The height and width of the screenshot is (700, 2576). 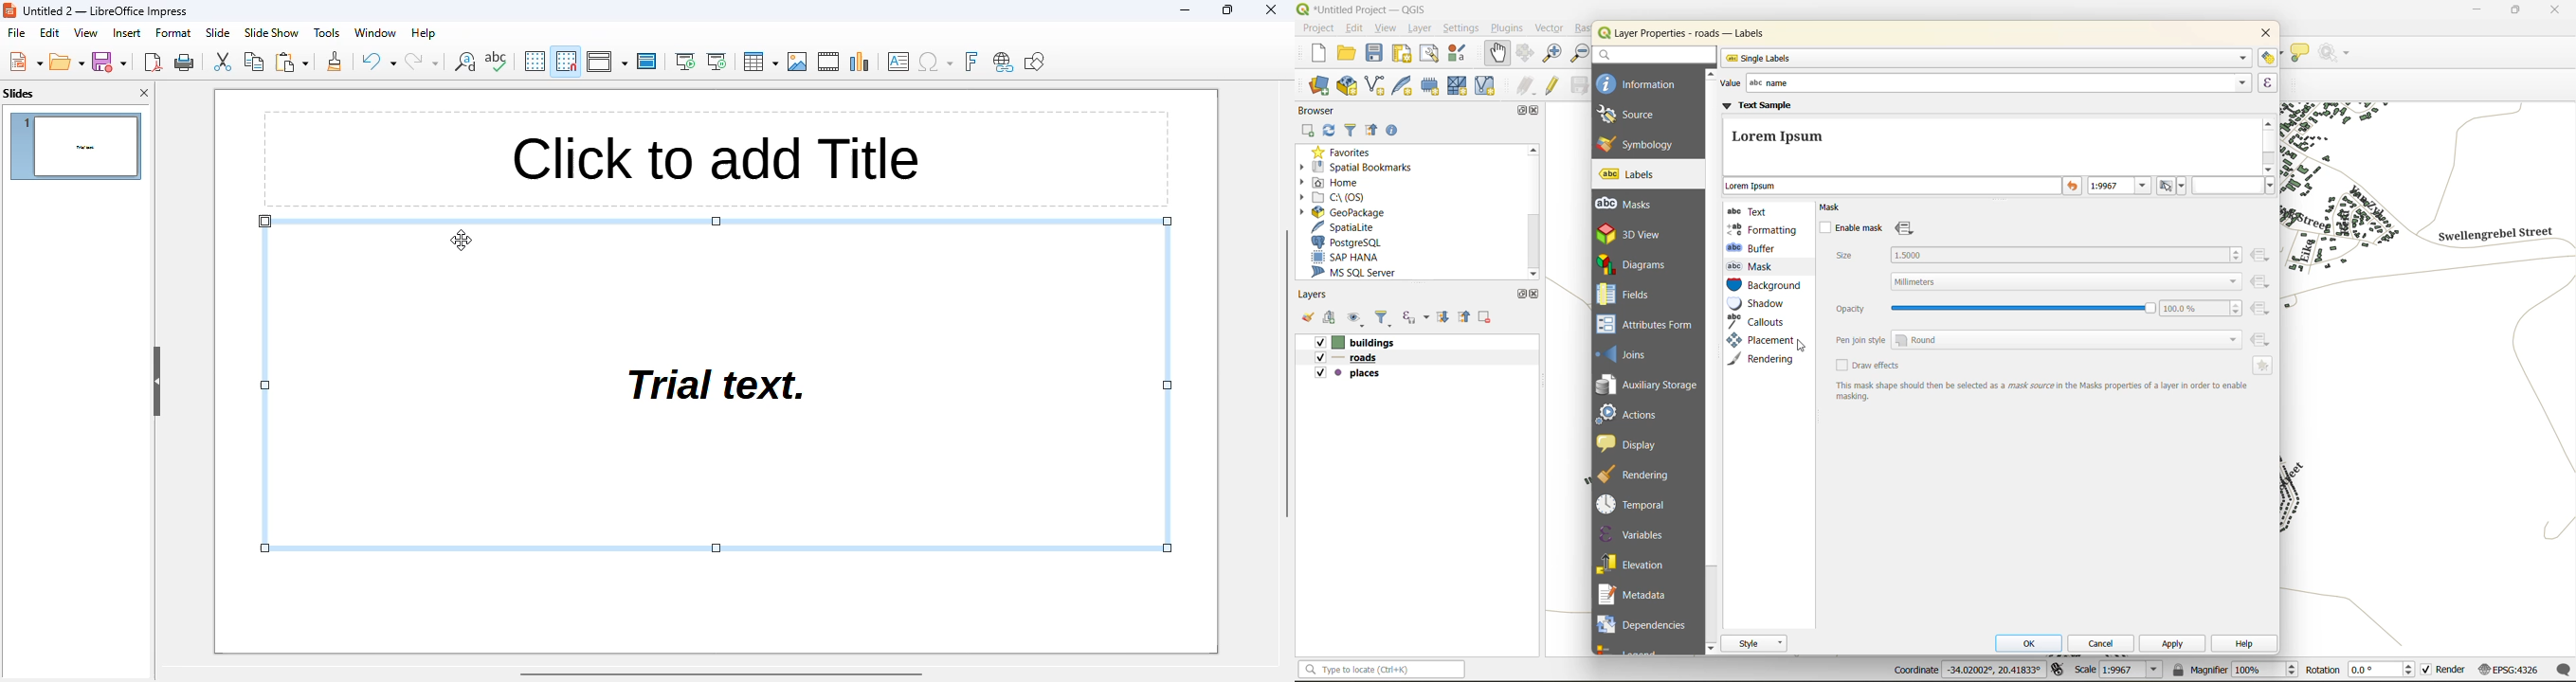 What do you see at coordinates (498, 62) in the screenshot?
I see `spelling` at bounding box center [498, 62].